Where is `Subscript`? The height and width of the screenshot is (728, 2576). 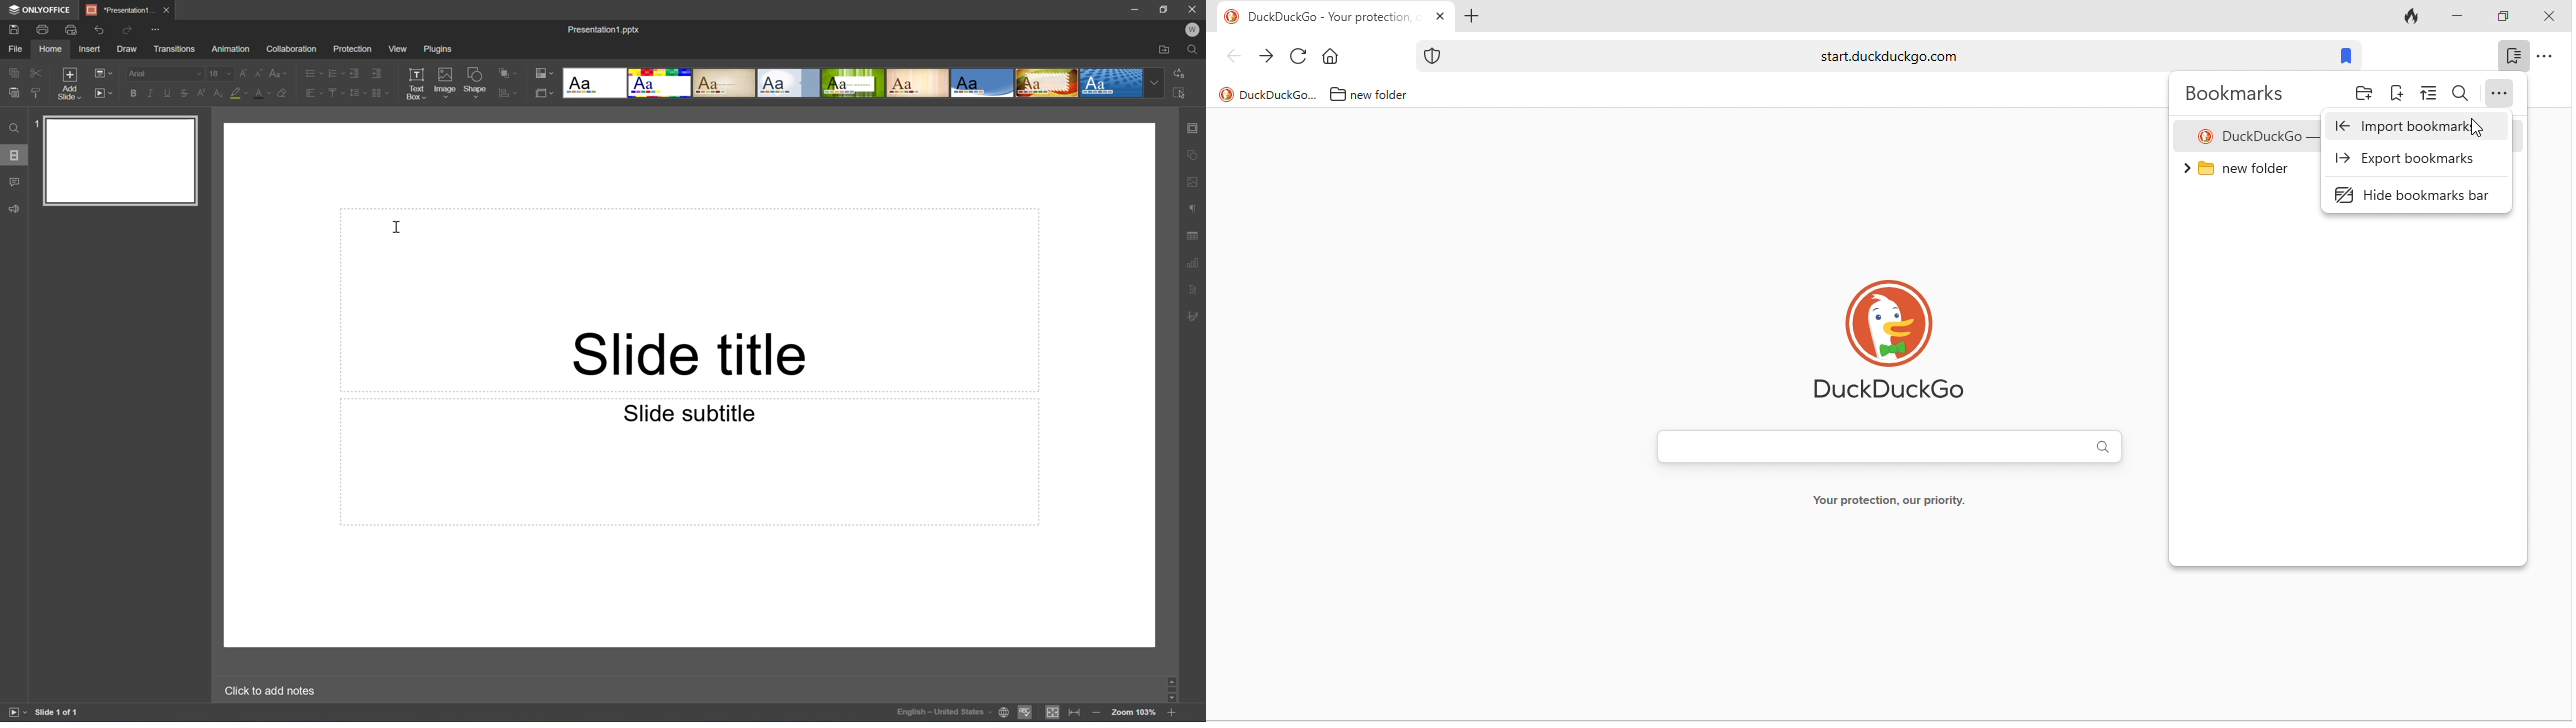
Subscript is located at coordinates (218, 94).